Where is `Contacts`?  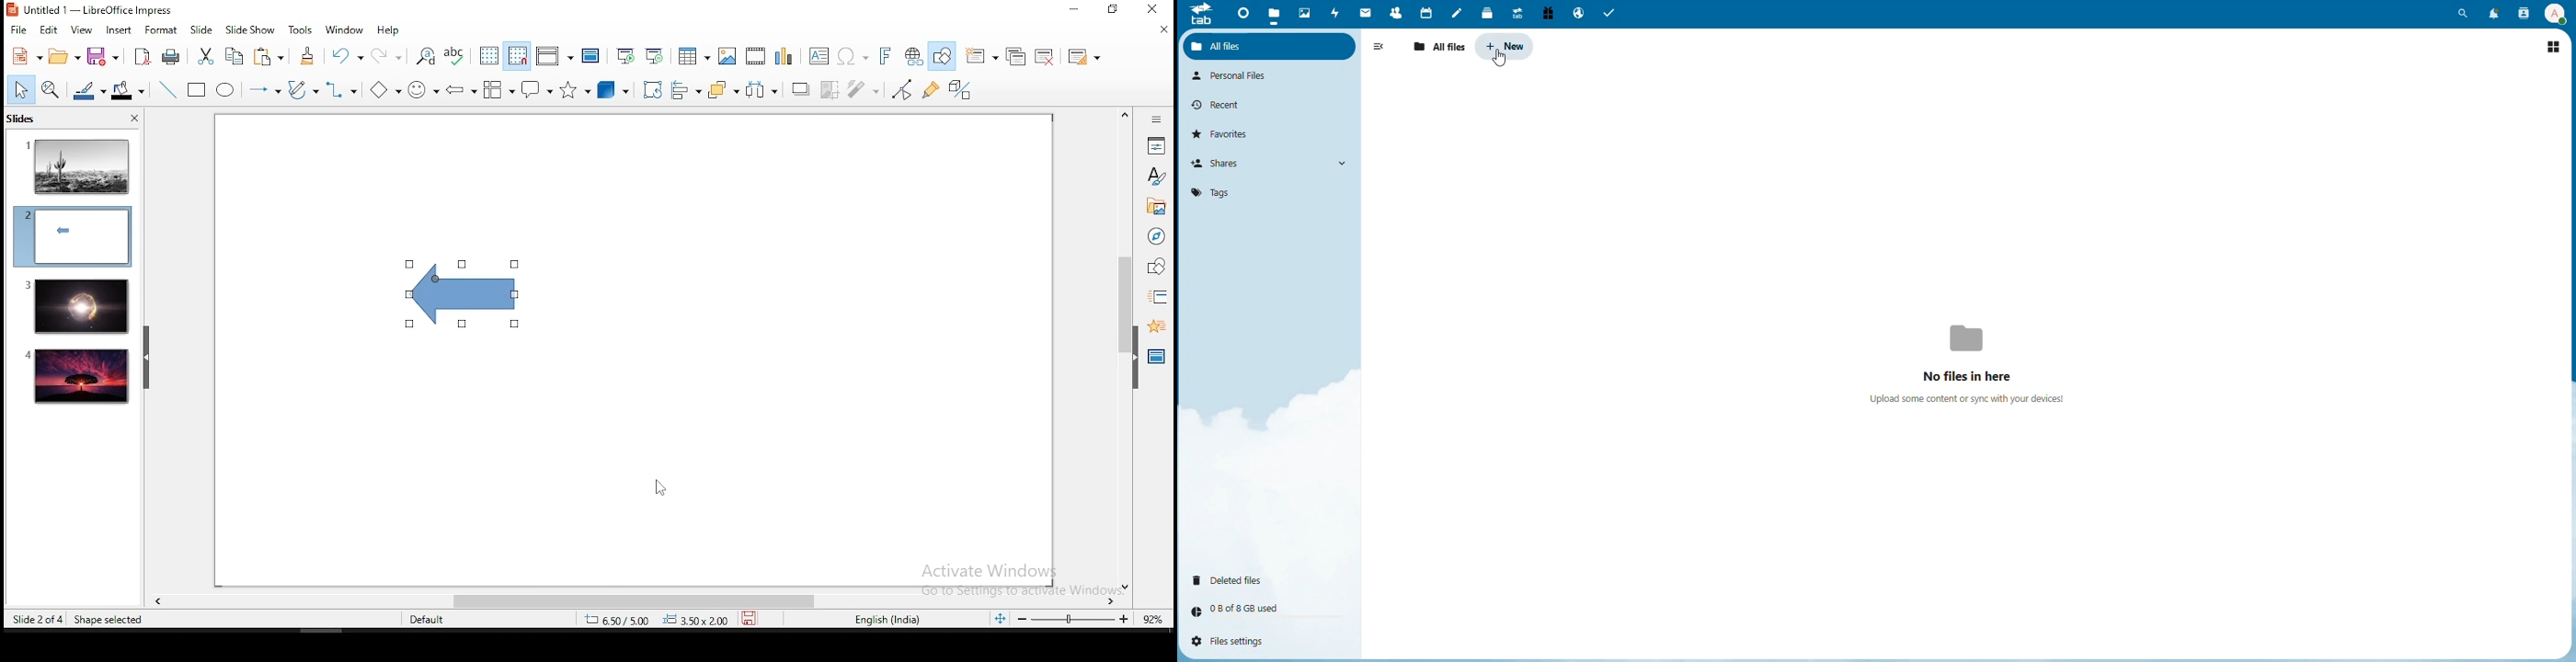 Contacts is located at coordinates (1394, 12).